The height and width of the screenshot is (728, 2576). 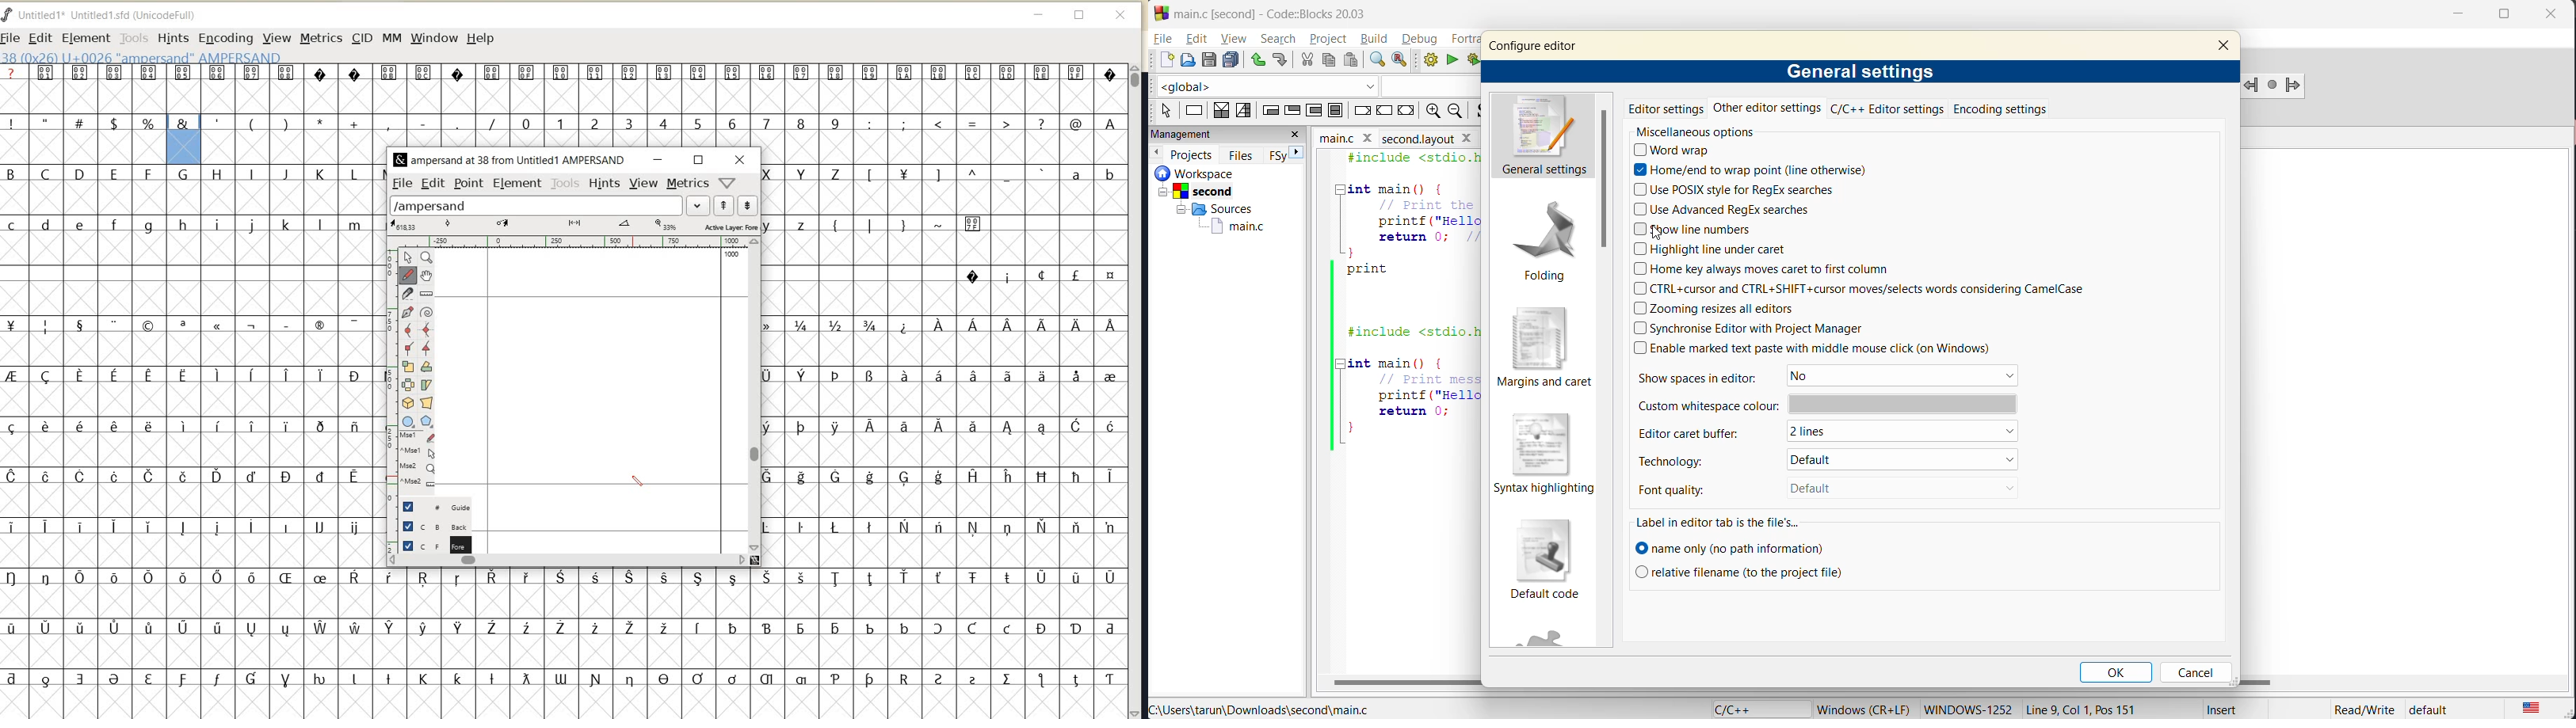 I want to click on build, so click(x=1434, y=63).